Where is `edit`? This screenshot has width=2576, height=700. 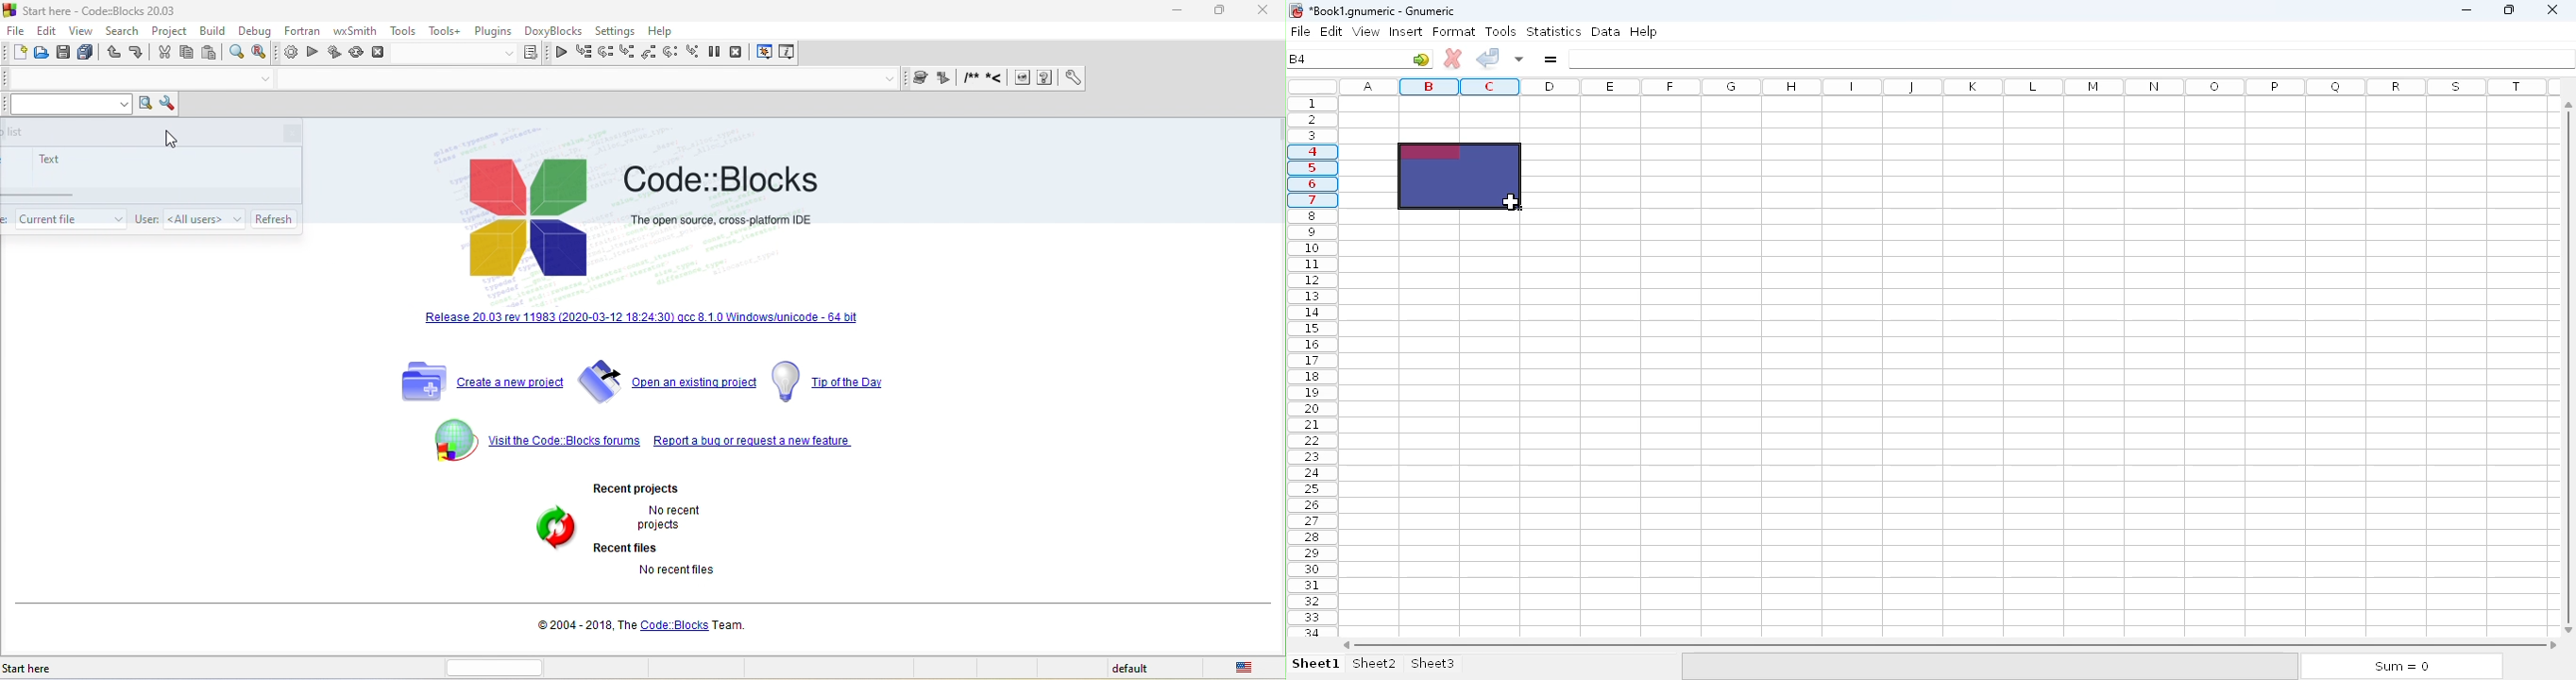
edit is located at coordinates (50, 30).